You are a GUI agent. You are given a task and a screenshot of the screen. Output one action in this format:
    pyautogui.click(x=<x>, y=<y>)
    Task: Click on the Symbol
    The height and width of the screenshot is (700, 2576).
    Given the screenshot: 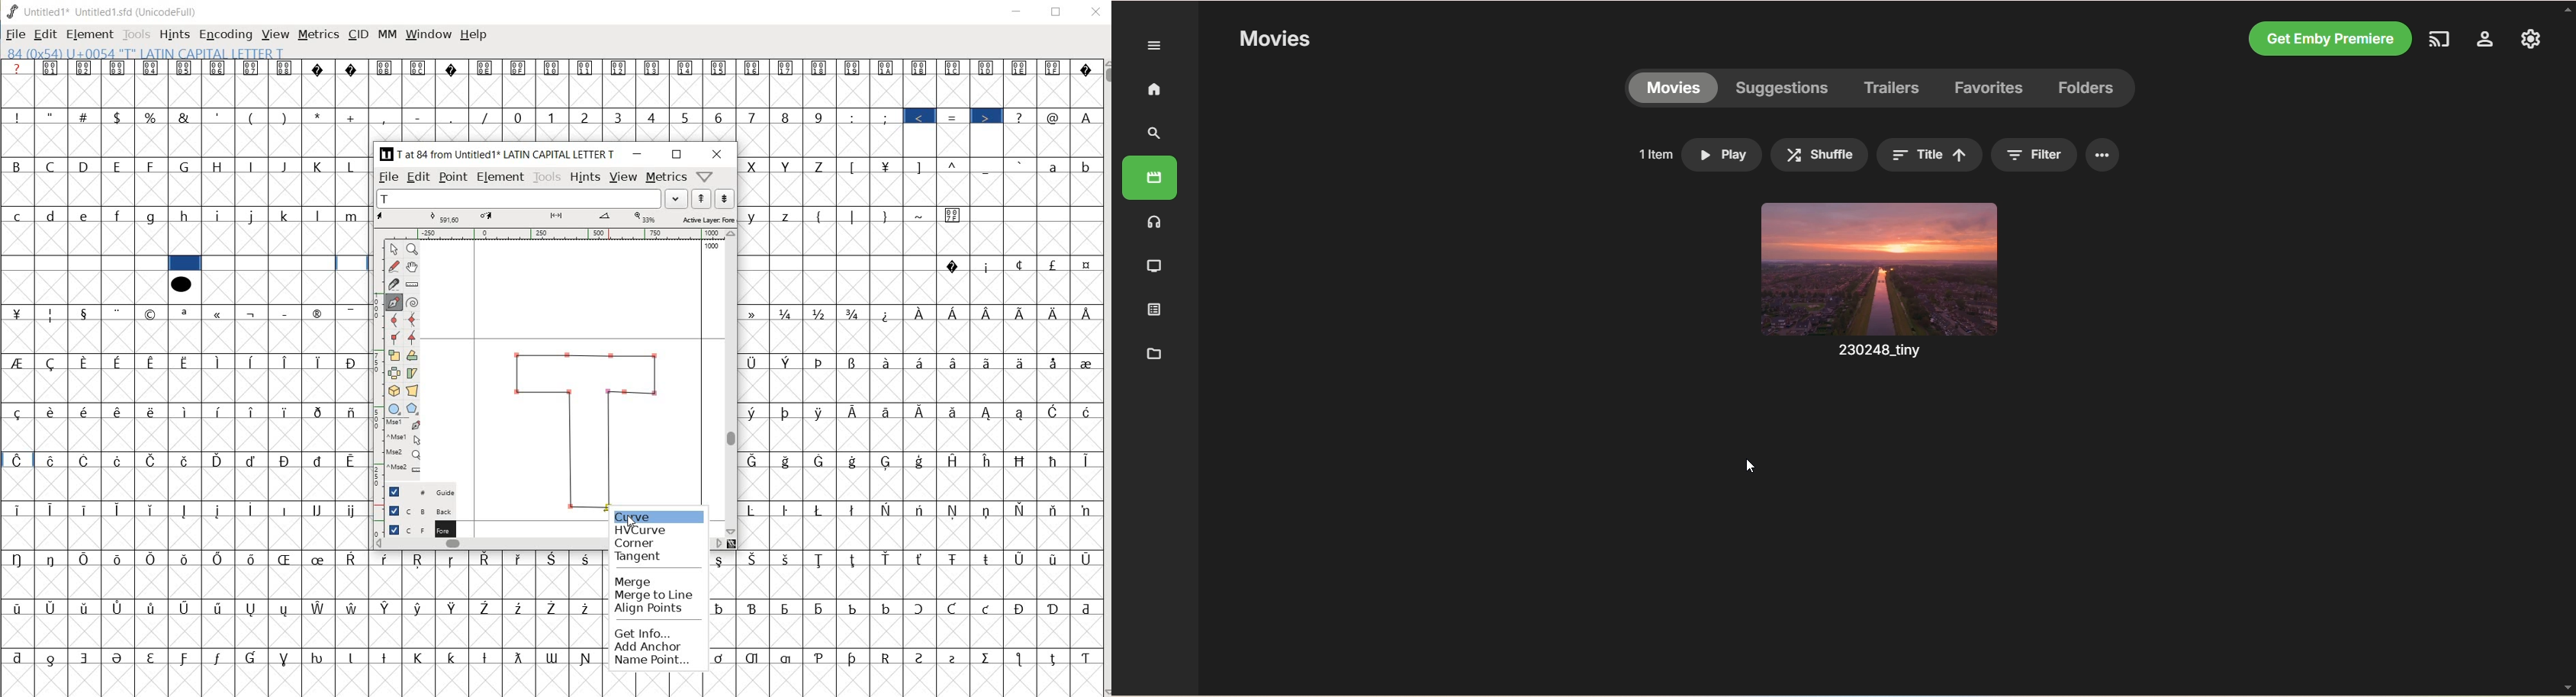 What is the action you would take?
    pyautogui.click(x=887, y=69)
    